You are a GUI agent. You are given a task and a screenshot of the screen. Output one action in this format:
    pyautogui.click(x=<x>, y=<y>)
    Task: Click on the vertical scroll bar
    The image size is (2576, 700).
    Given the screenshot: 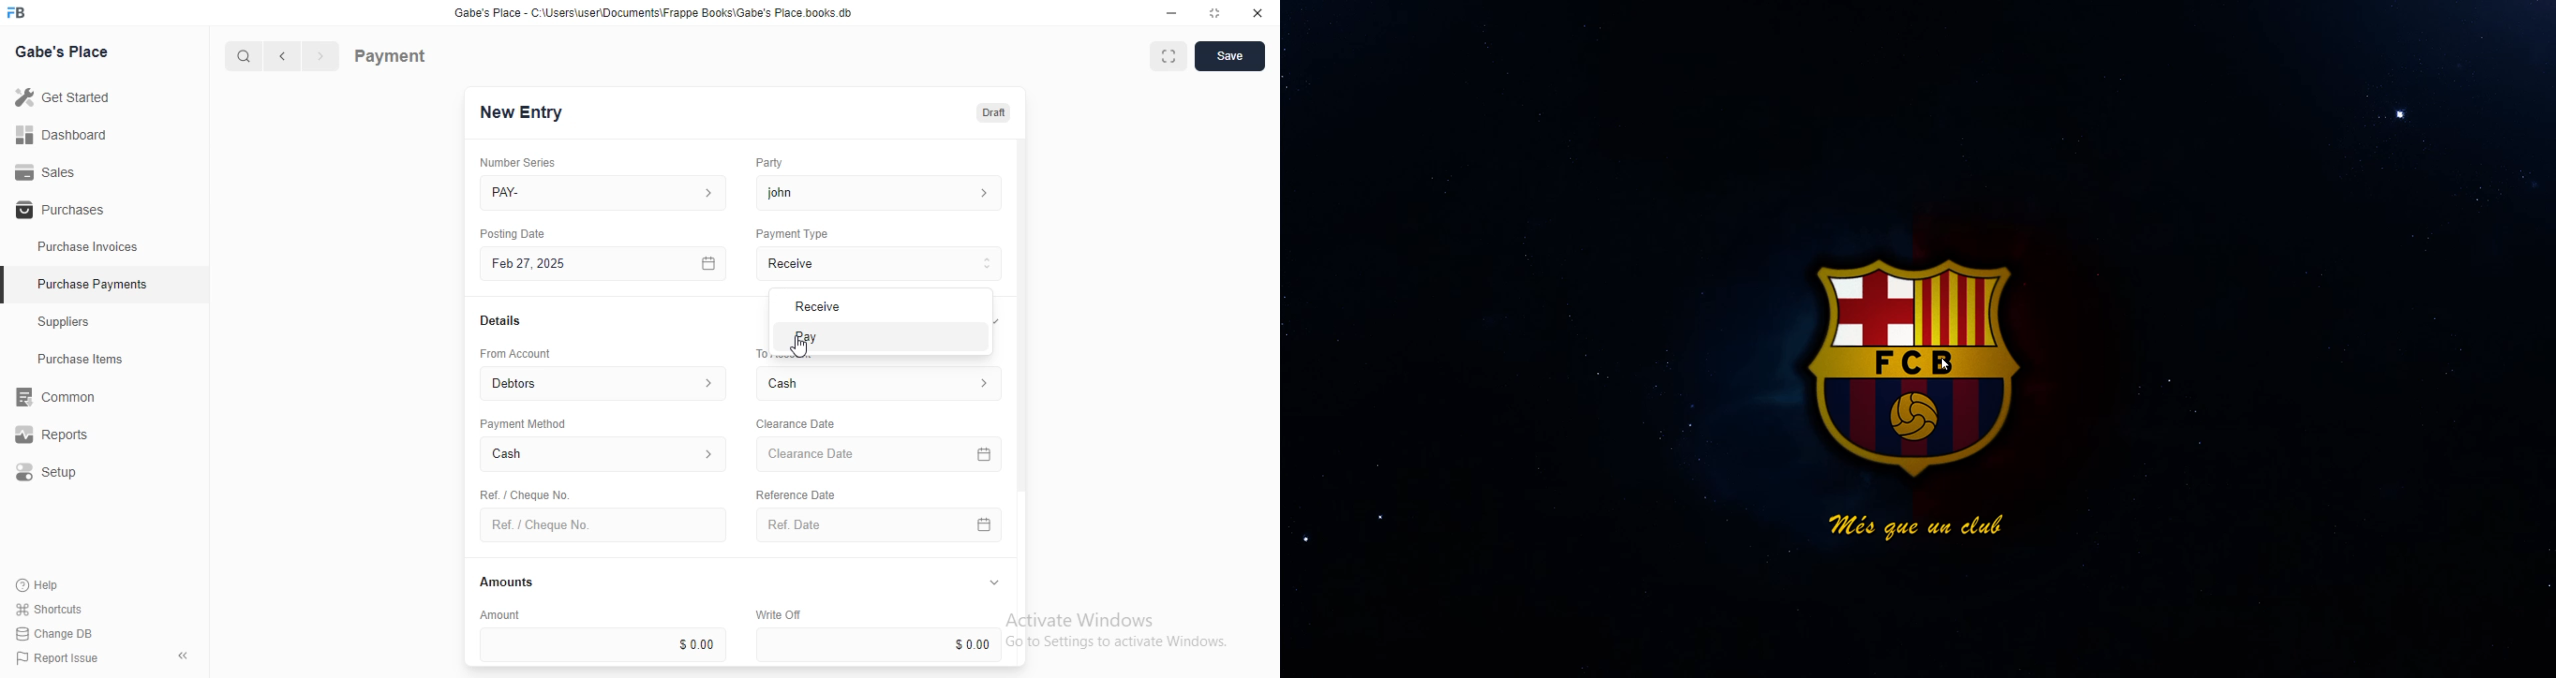 What is the action you would take?
    pyautogui.click(x=1022, y=403)
    